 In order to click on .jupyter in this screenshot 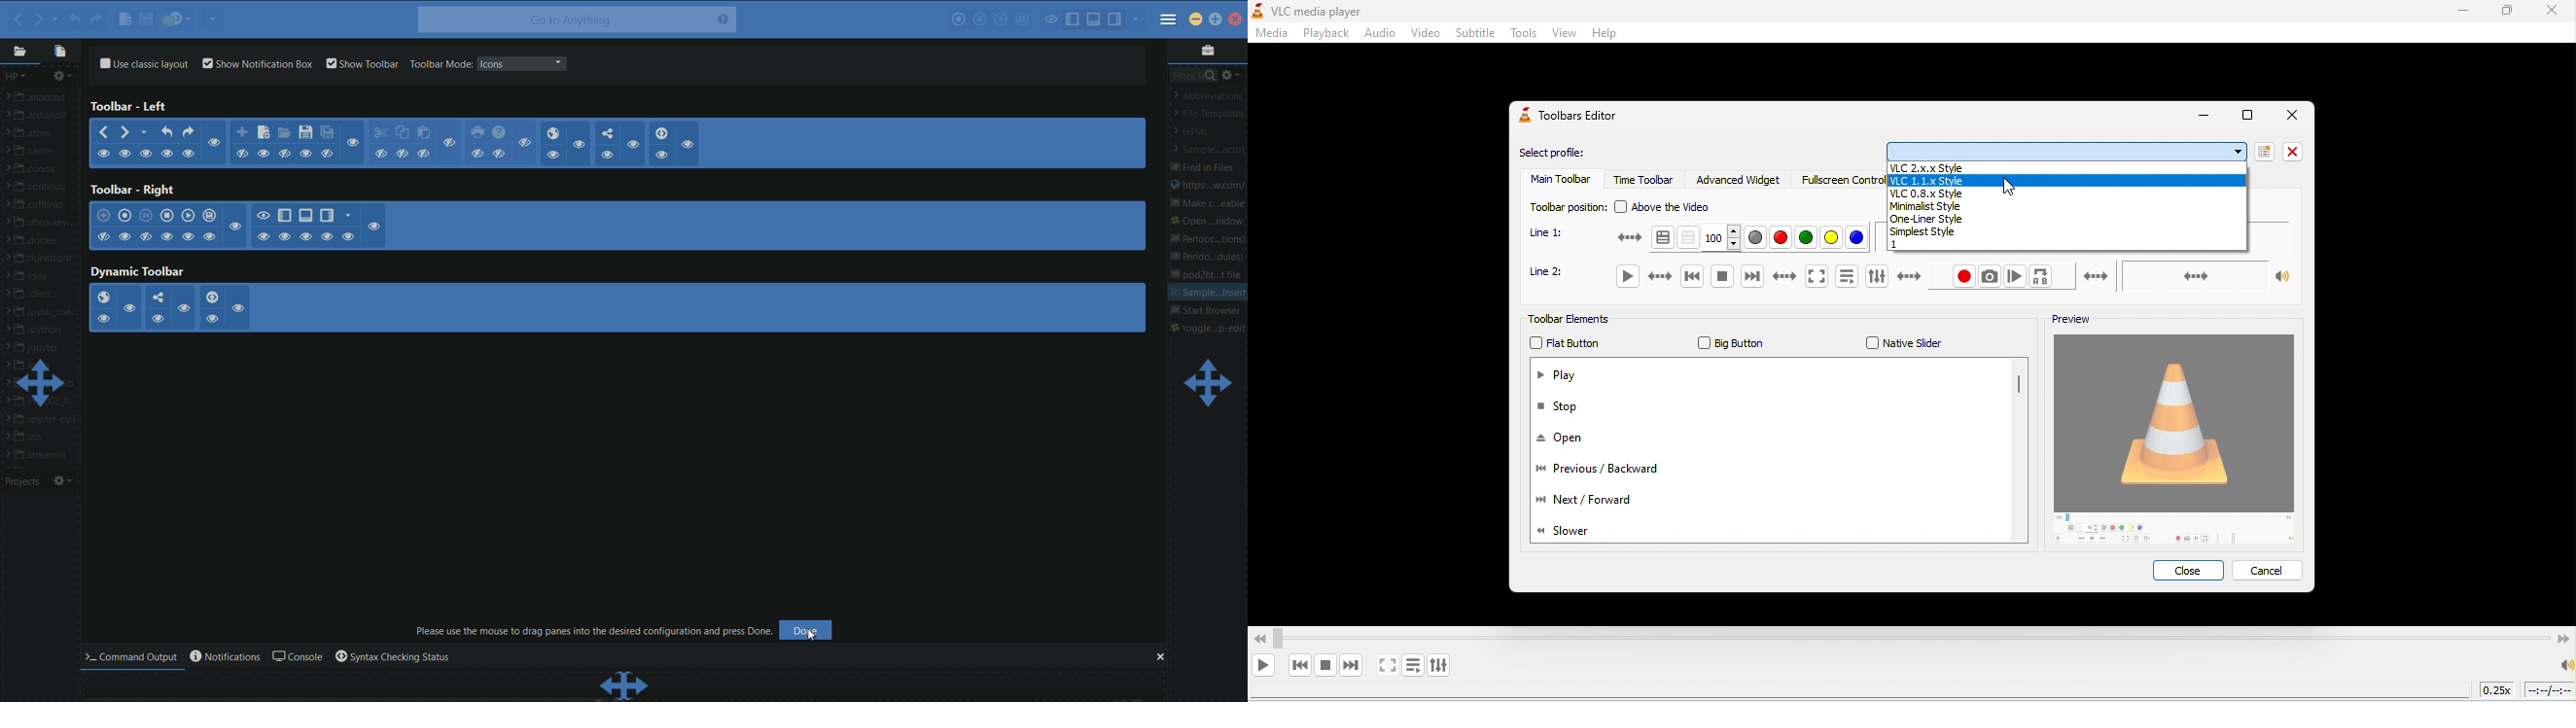, I will do `click(40, 348)`.